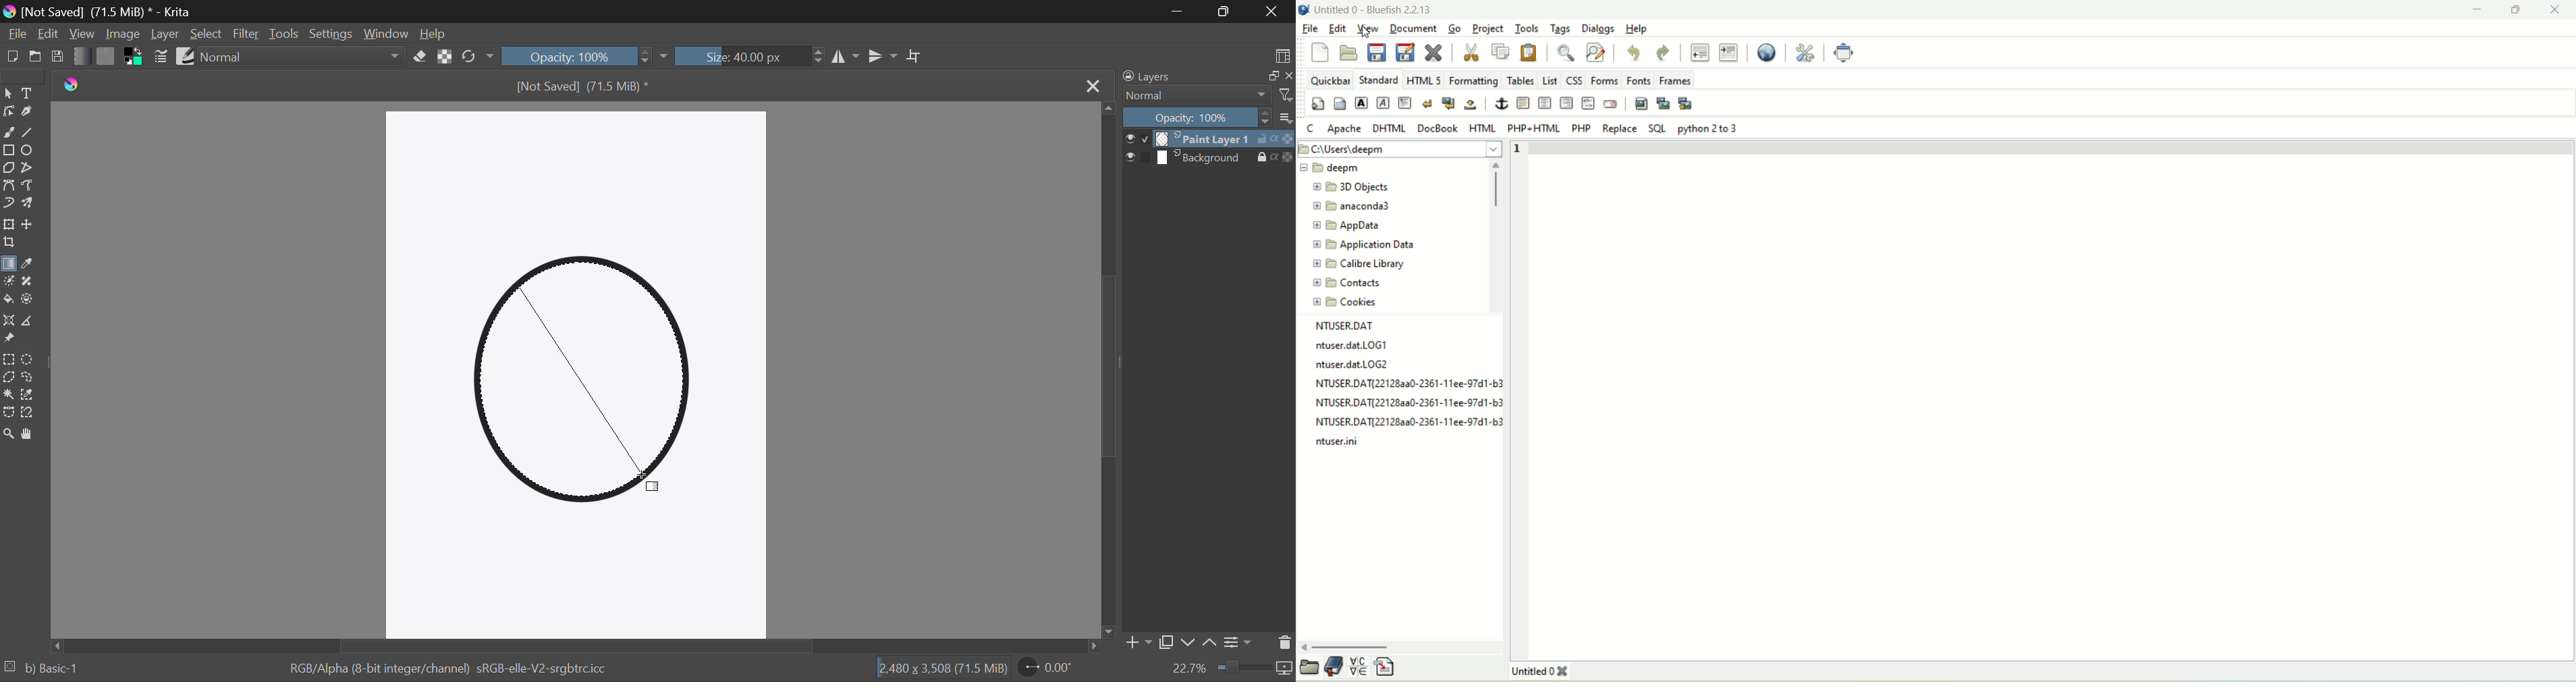 The image size is (2576, 700). I want to click on RGB/Alpha (8-bit integer/channel) sRGB-elle-V2-srgbtrc.icc, so click(451, 668).